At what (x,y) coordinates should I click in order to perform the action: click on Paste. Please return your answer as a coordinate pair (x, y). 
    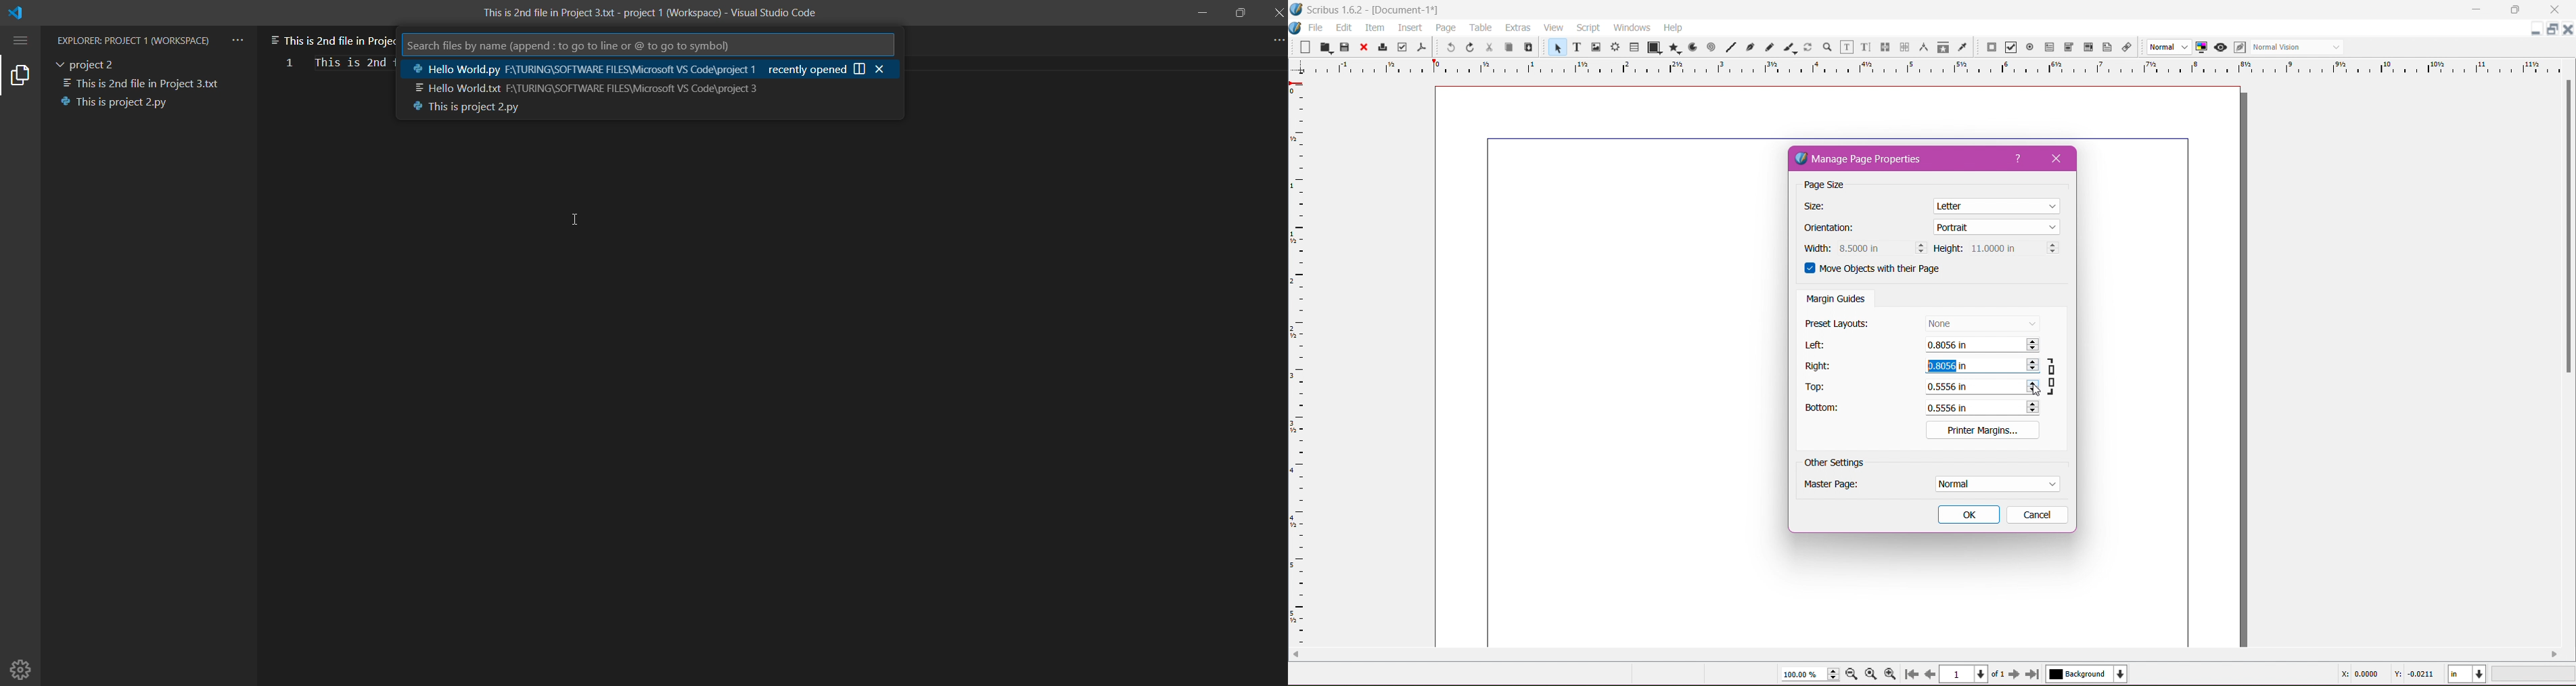
    Looking at the image, I should click on (1528, 48).